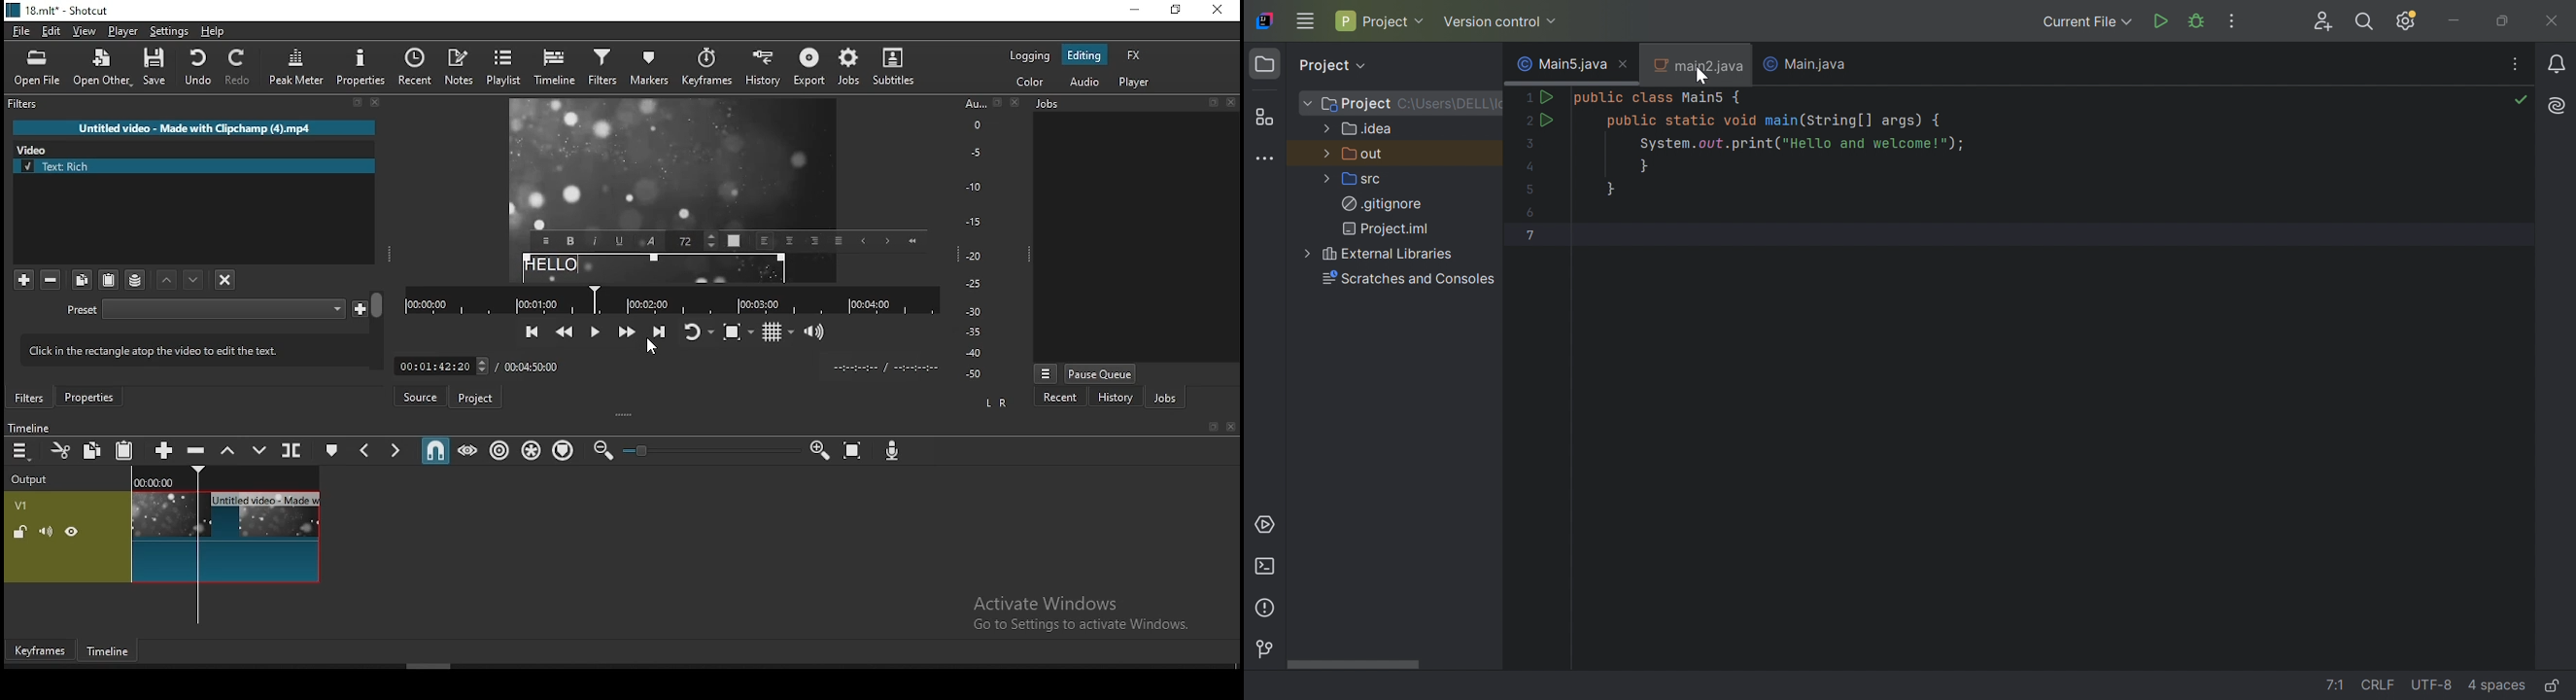 This screenshot has height=700, width=2576. I want to click on Audio Level, so click(980, 239).